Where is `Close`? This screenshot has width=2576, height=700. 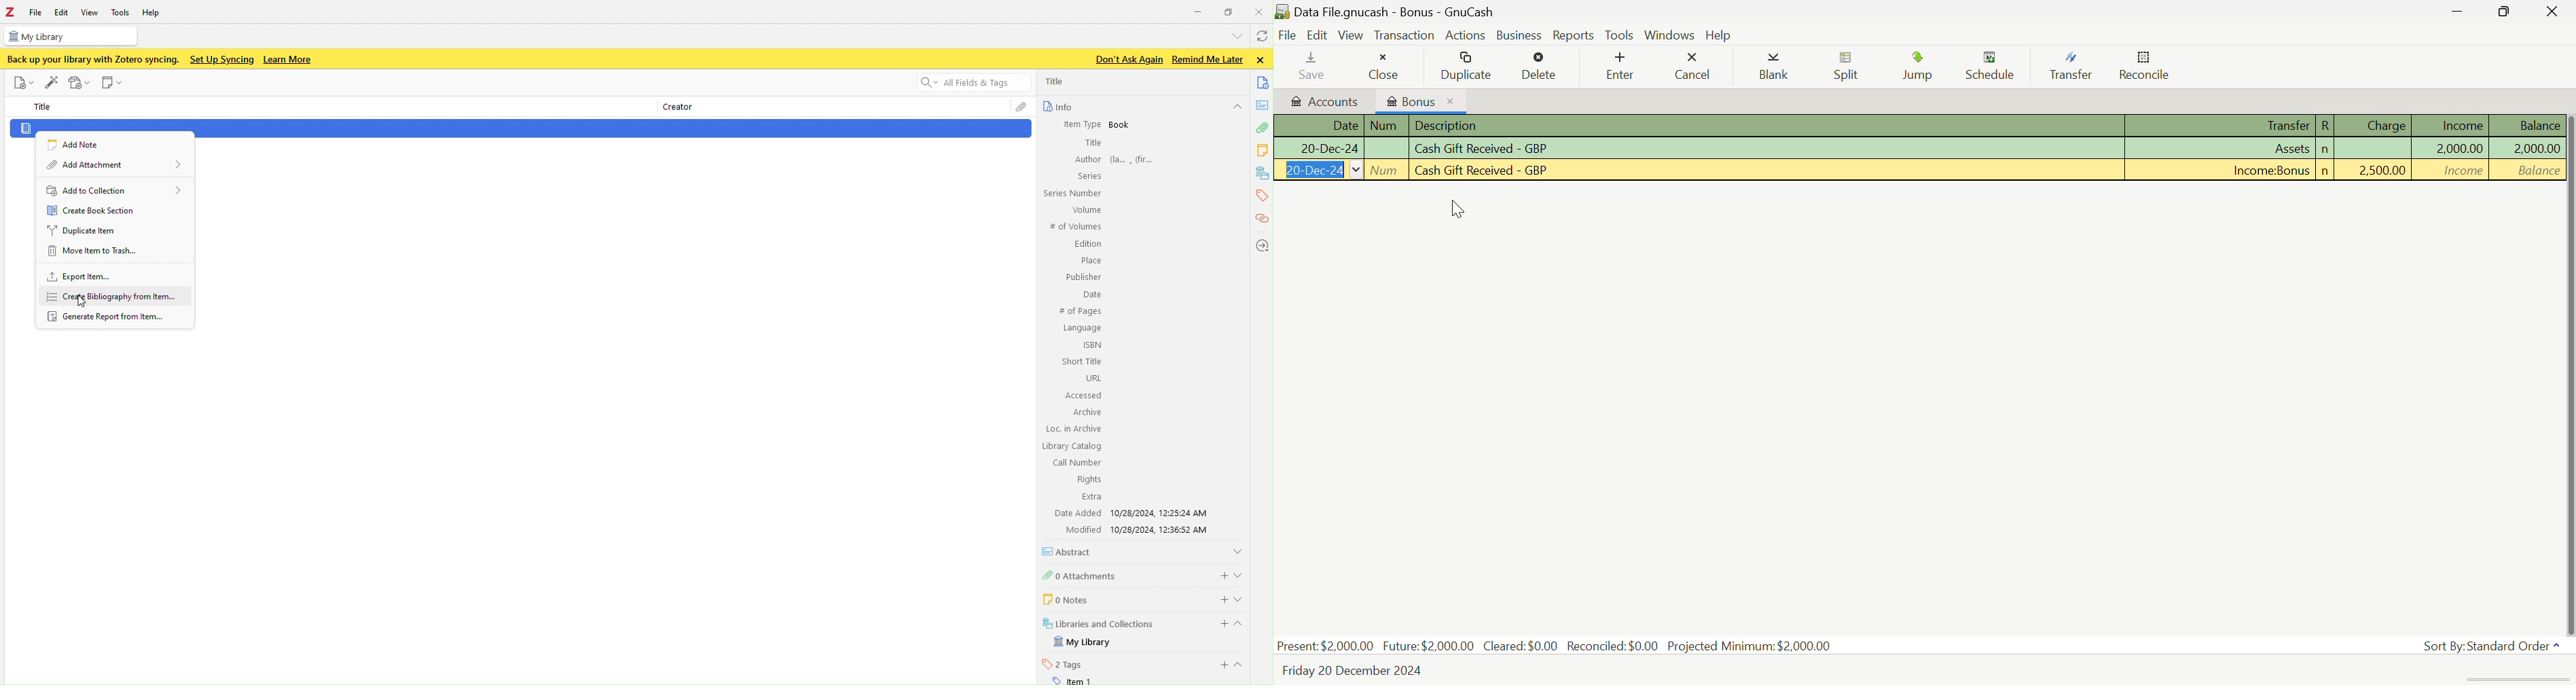
Close is located at coordinates (1383, 63).